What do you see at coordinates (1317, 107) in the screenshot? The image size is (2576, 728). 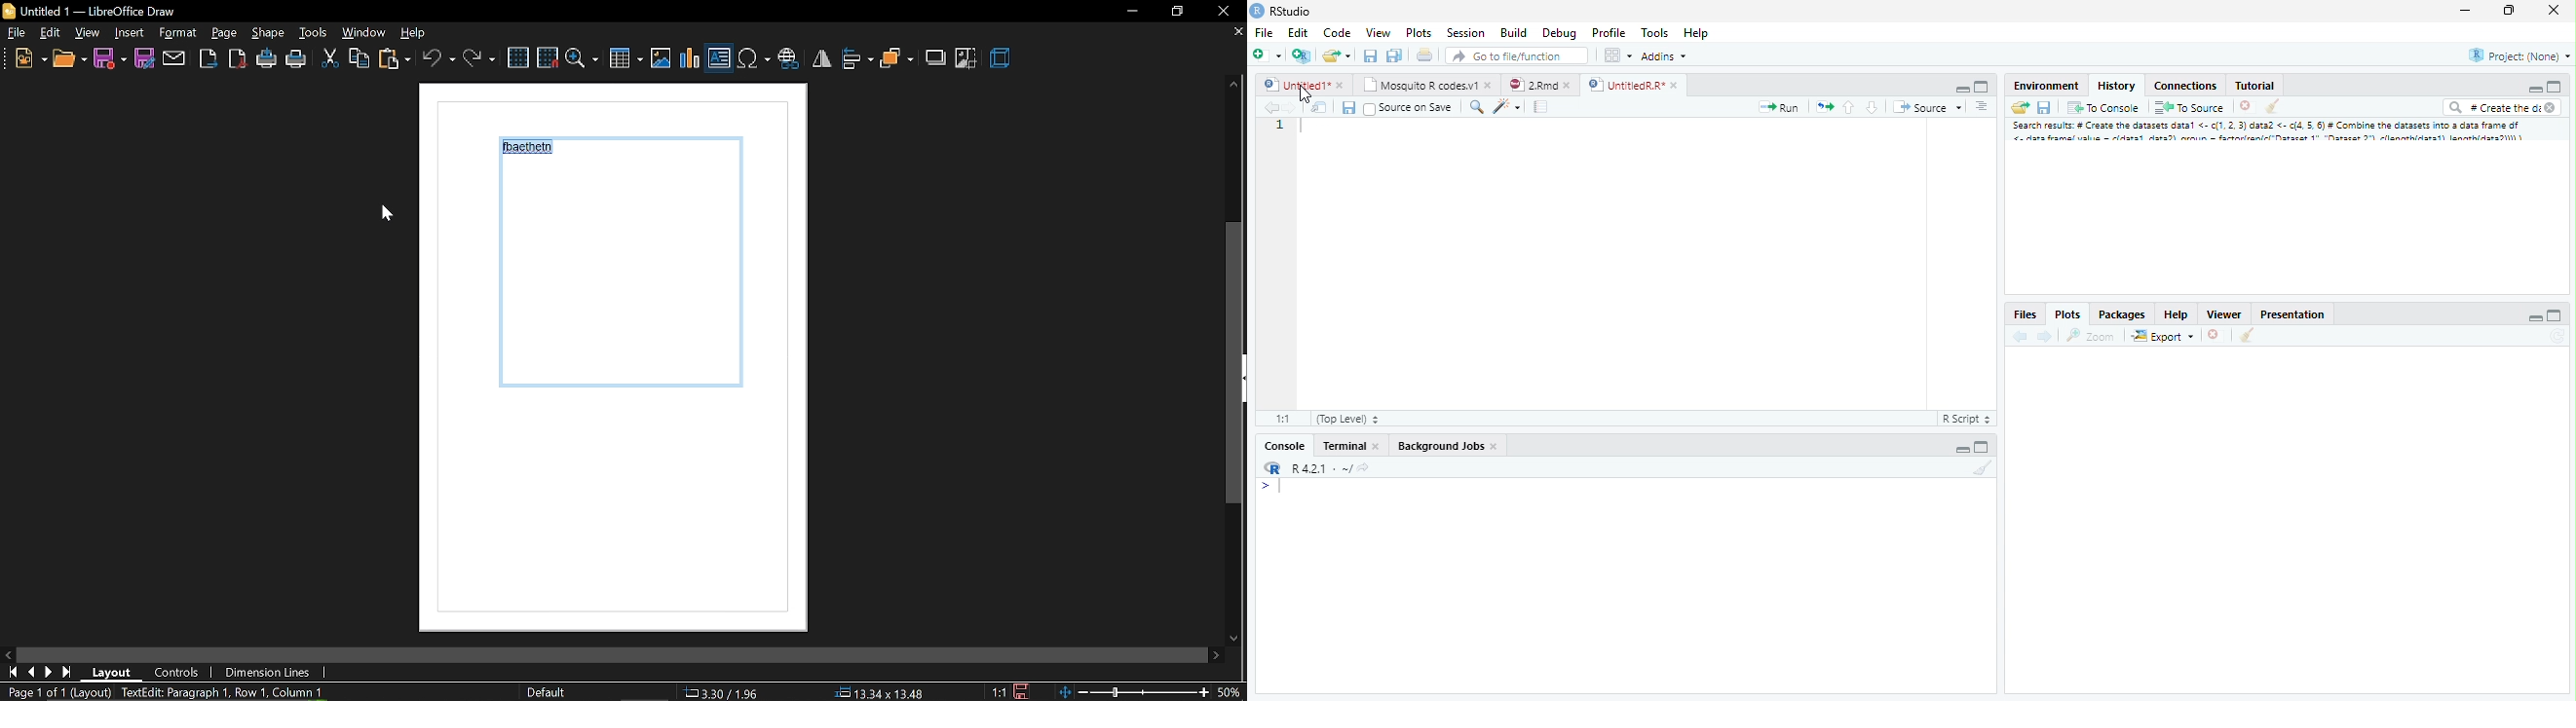 I see `Show in the new window` at bounding box center [1317, 107].